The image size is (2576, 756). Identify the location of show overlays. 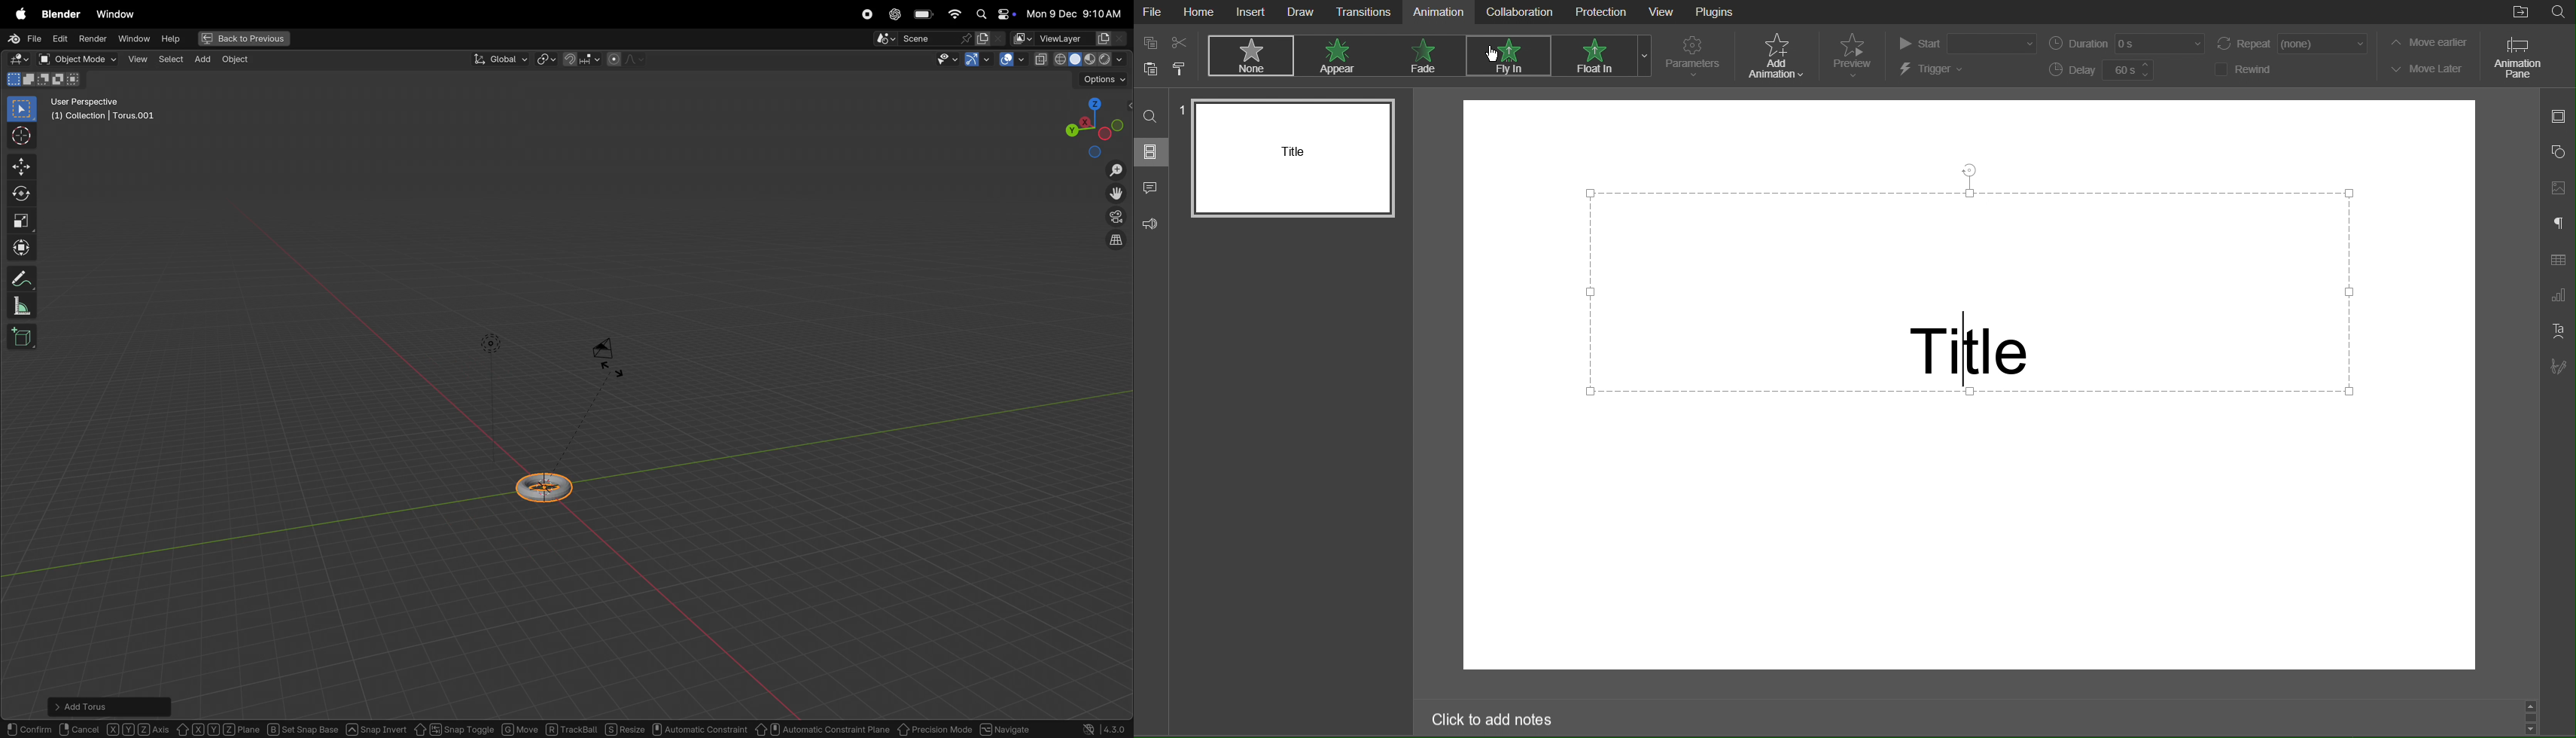
(1013, 60).